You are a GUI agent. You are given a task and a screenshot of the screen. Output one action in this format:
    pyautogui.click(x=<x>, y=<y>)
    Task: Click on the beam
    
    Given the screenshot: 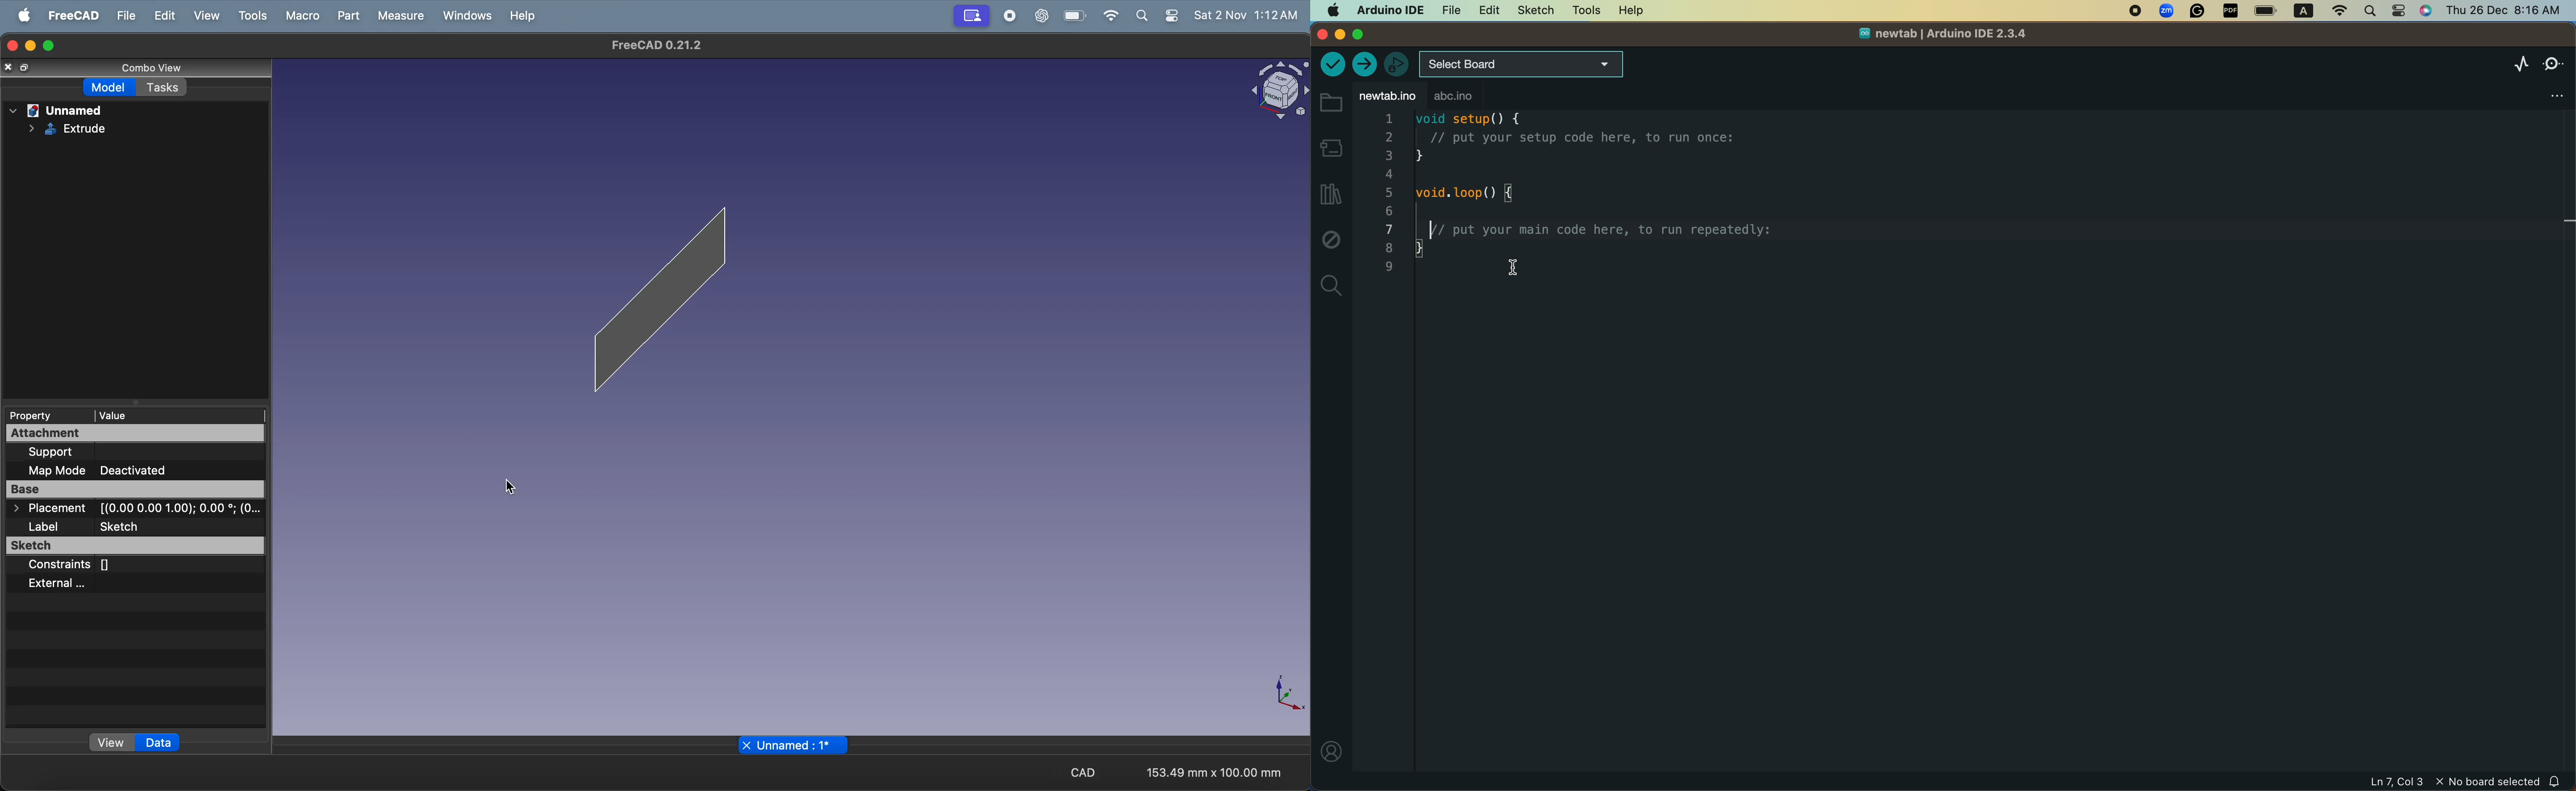 What is the action you would take?
    pyautogui.click(x=652, y=296)
    